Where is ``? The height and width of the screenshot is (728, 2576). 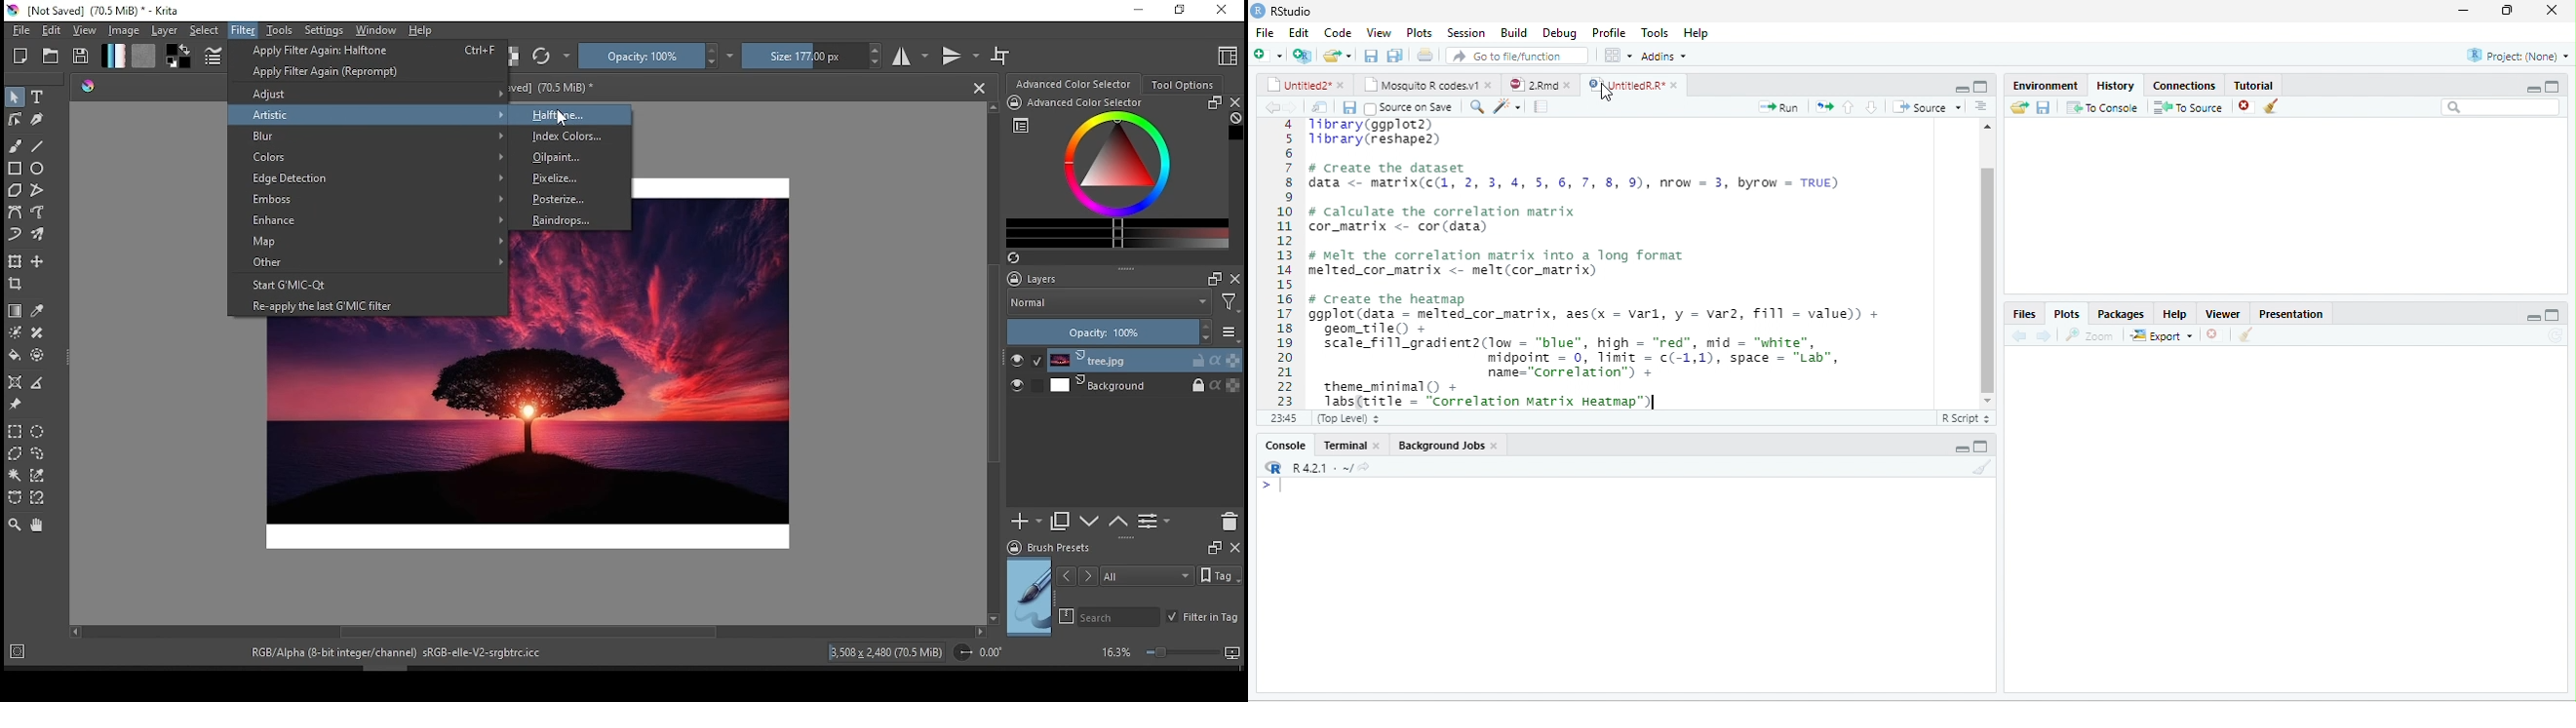
 is located at coordinates (1989, 106).